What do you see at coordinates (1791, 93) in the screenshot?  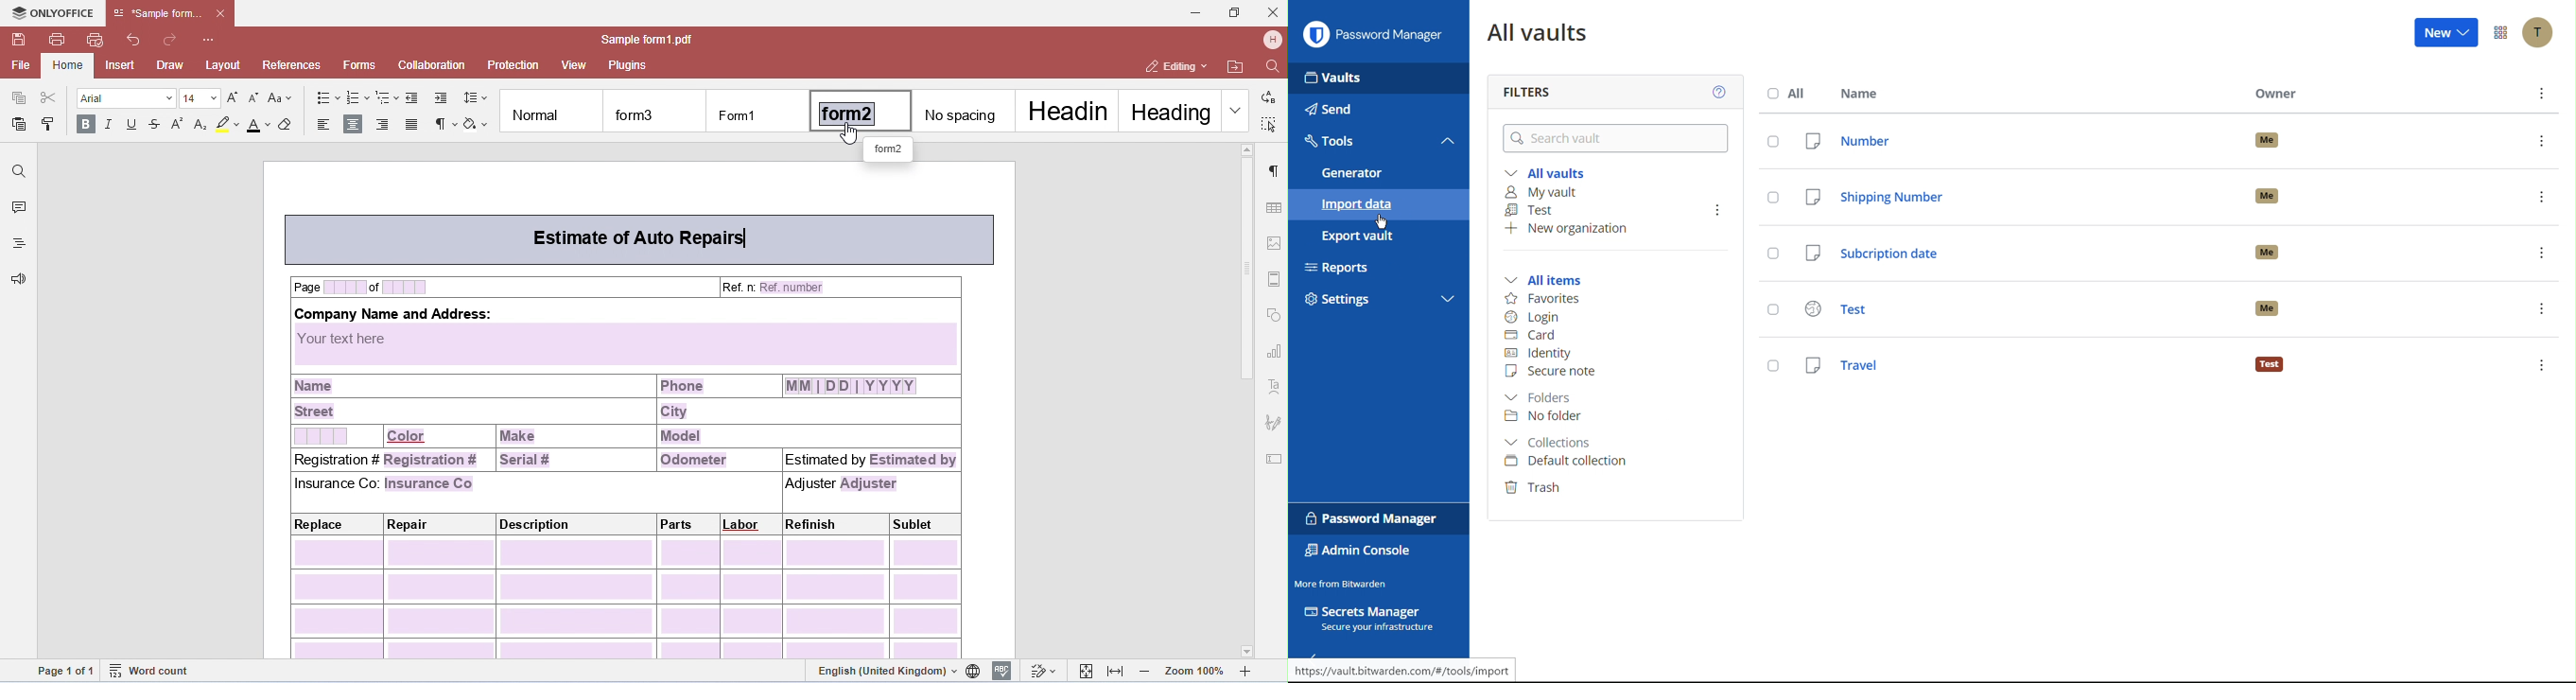 I see `All` at bounding box center [1791, 93].